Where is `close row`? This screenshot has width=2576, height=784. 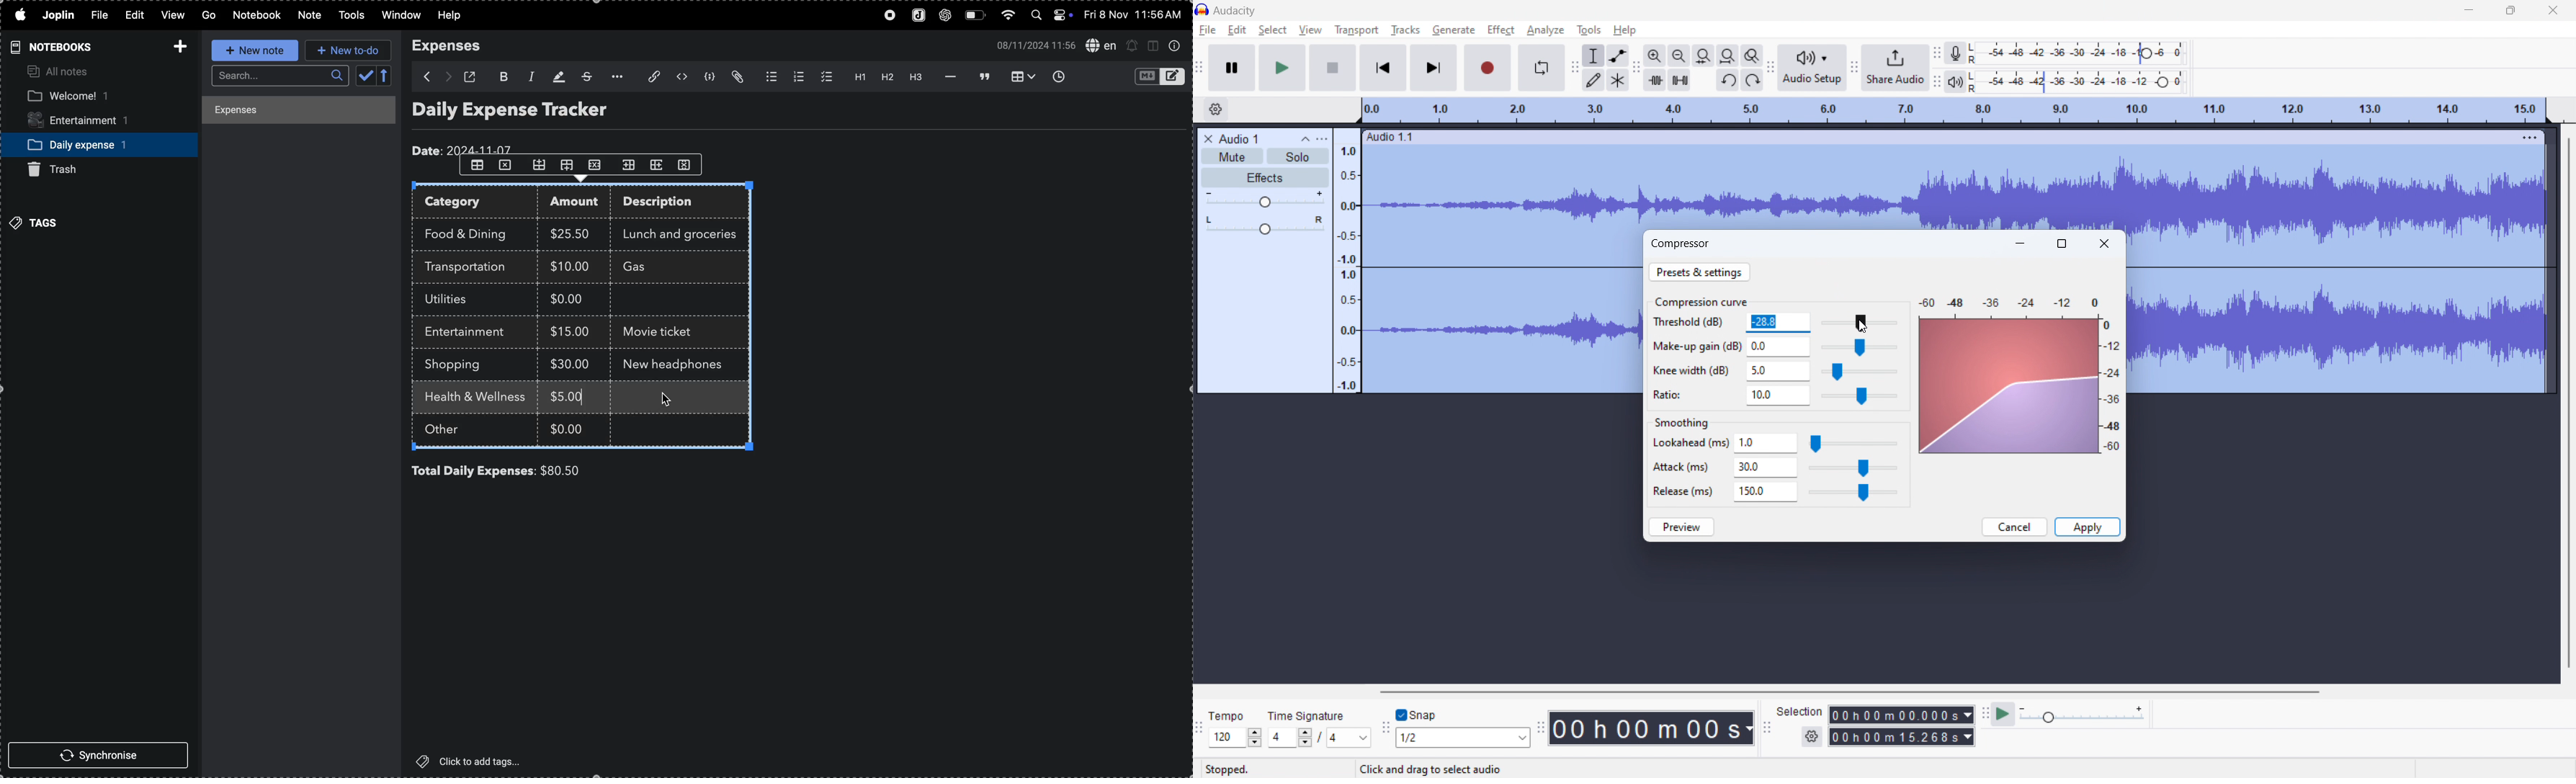 close row is located at coordinates (506, 167).